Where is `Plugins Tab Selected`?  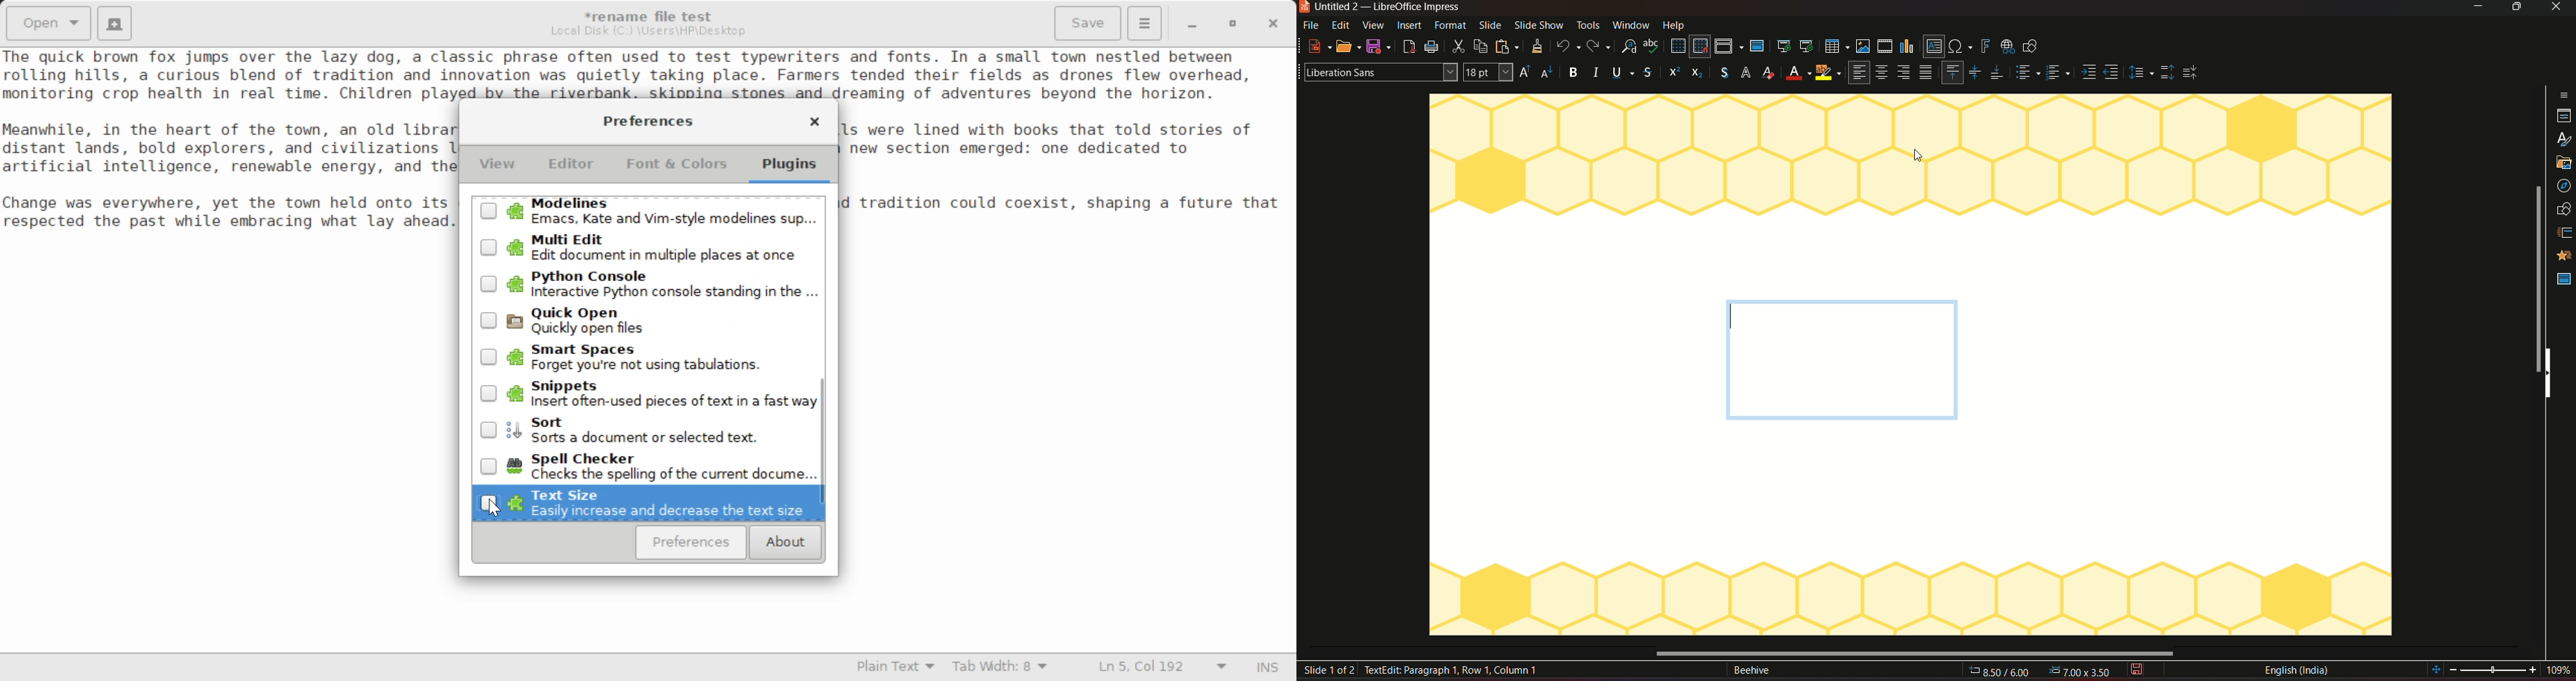 Plugins Tab Selected is located at coordinates (793, 169).